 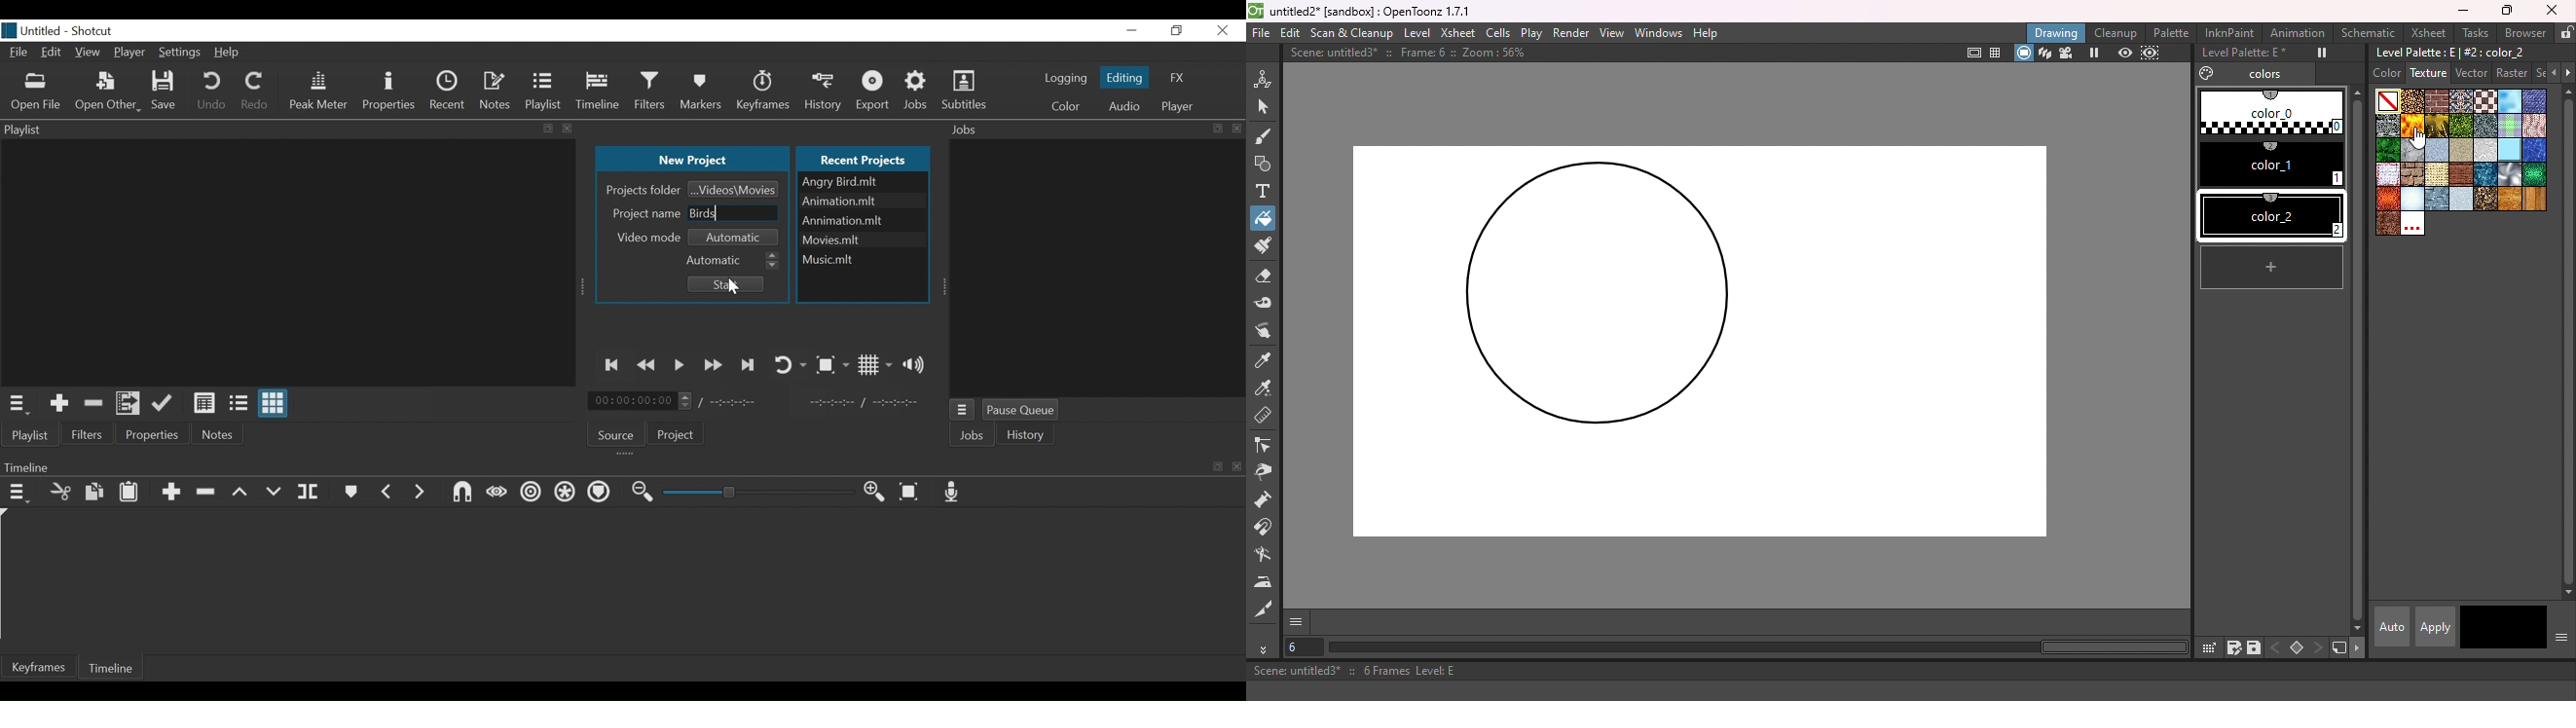 I want to click on File name, so click(x=863, y=221).